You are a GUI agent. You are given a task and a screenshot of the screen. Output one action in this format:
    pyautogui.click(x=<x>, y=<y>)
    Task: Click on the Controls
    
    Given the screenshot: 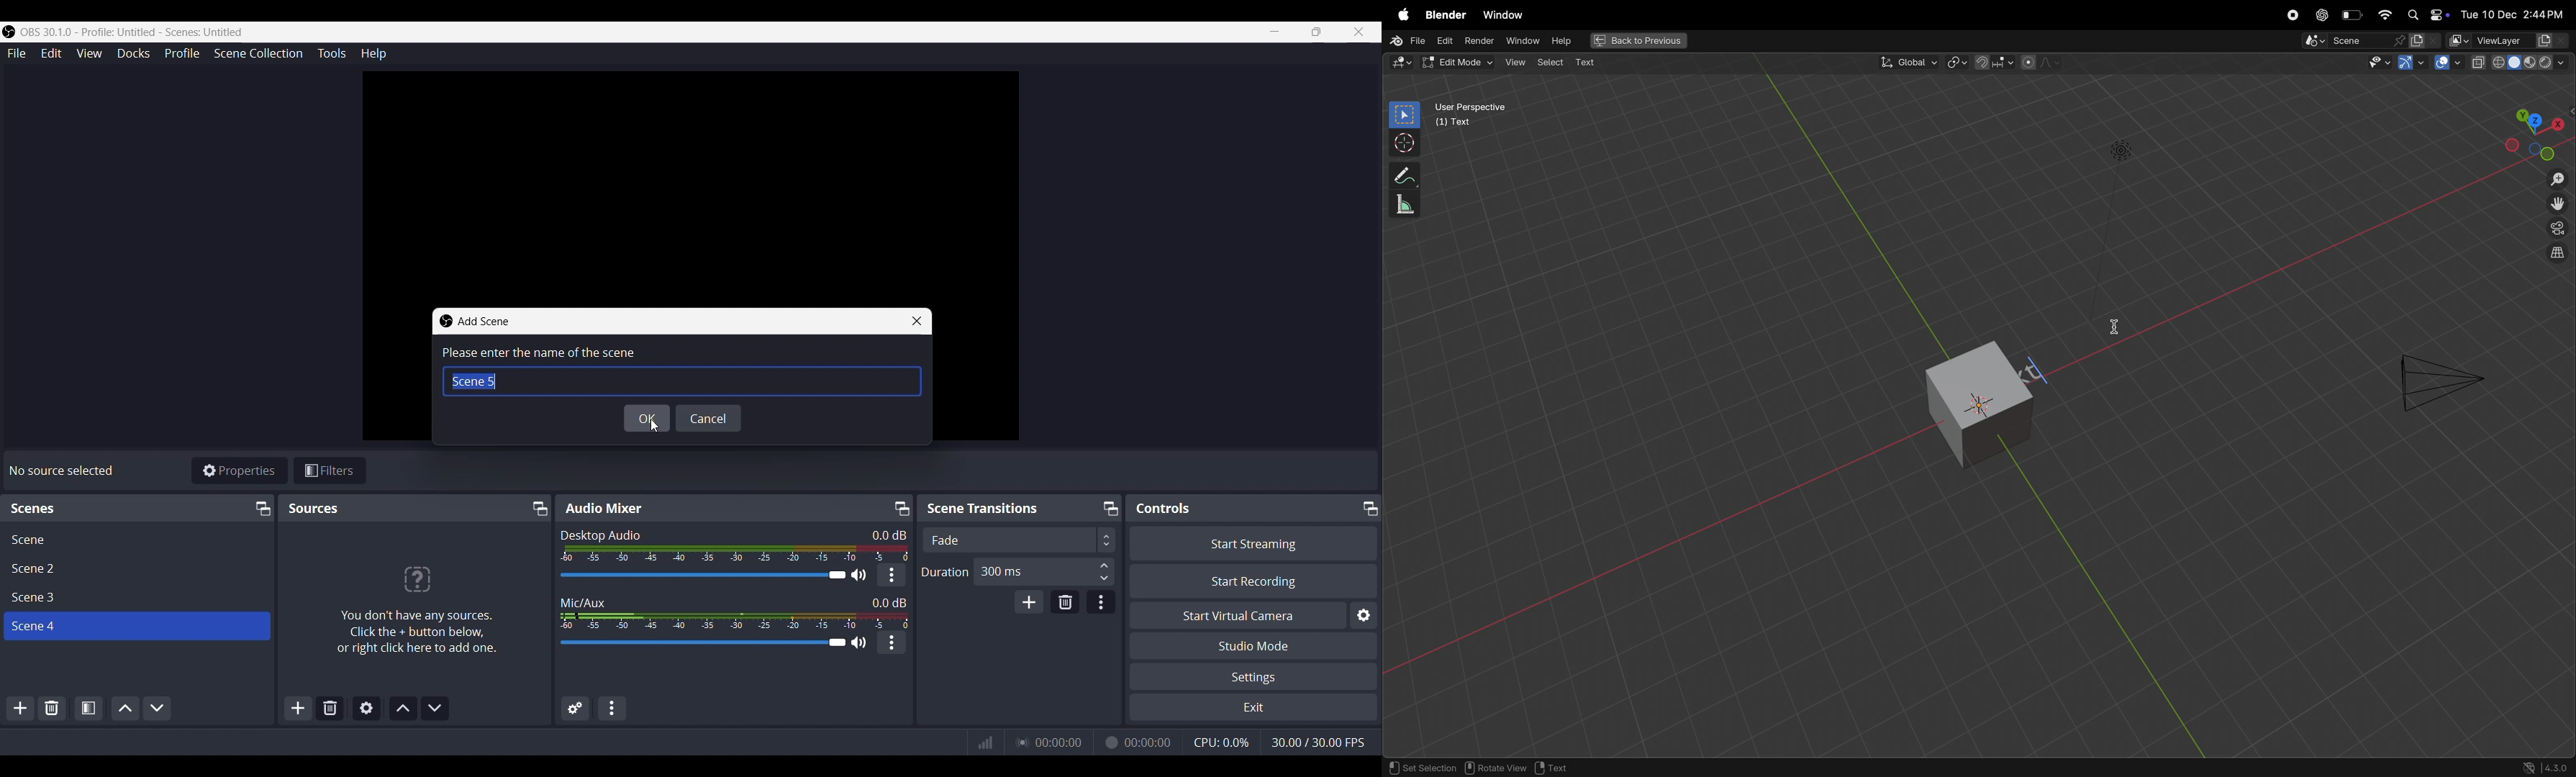 What is the action you would take?
    pyautogui.click(x=1164, y=509)
    